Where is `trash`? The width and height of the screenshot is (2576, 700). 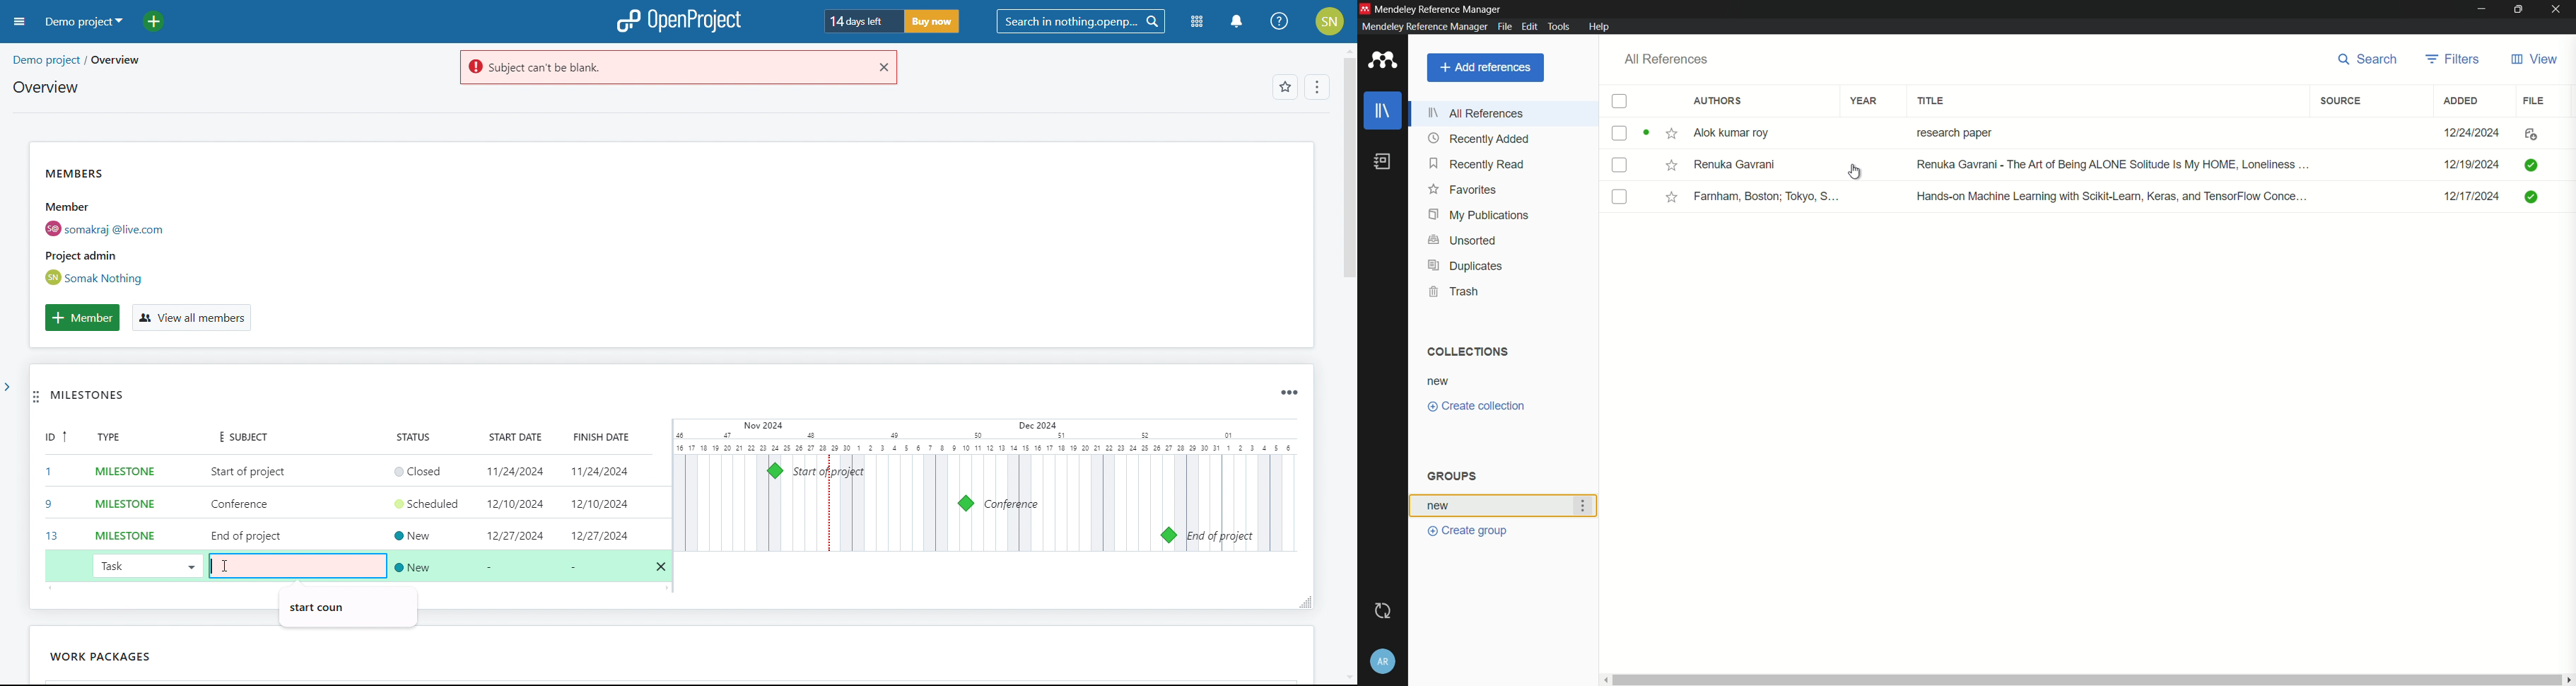
trash is located at coordinates (1457, 292).